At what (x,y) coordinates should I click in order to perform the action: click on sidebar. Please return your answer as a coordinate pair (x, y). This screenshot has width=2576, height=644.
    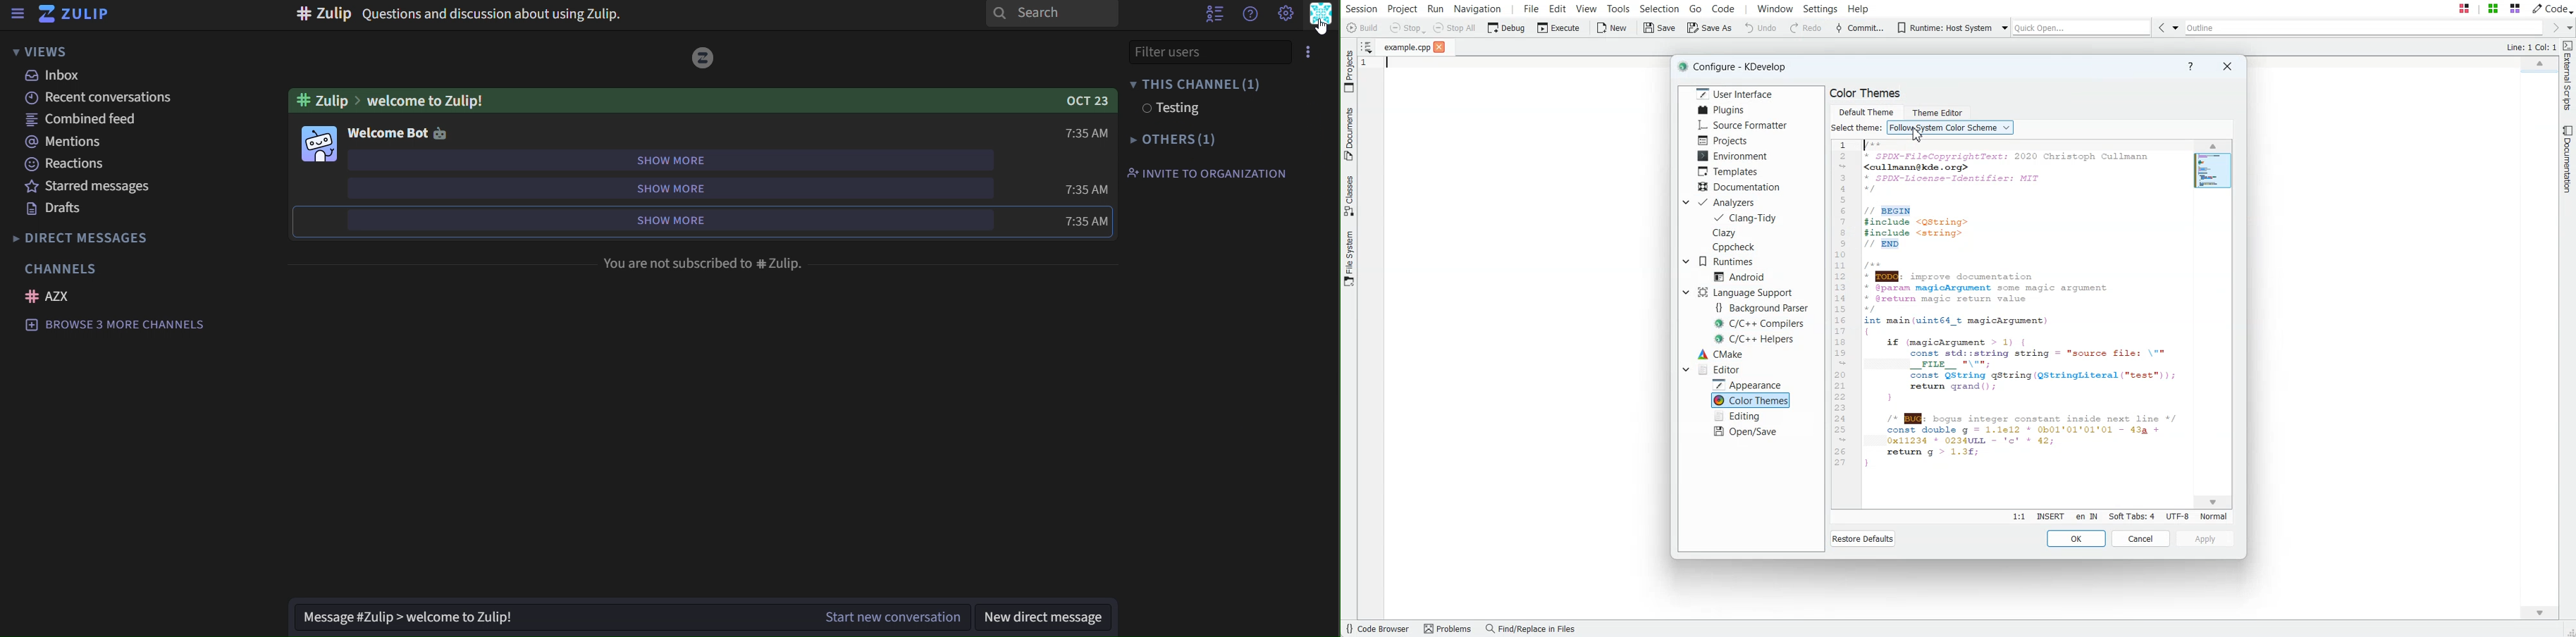
    Looking at the image, I should click on (17, 13).